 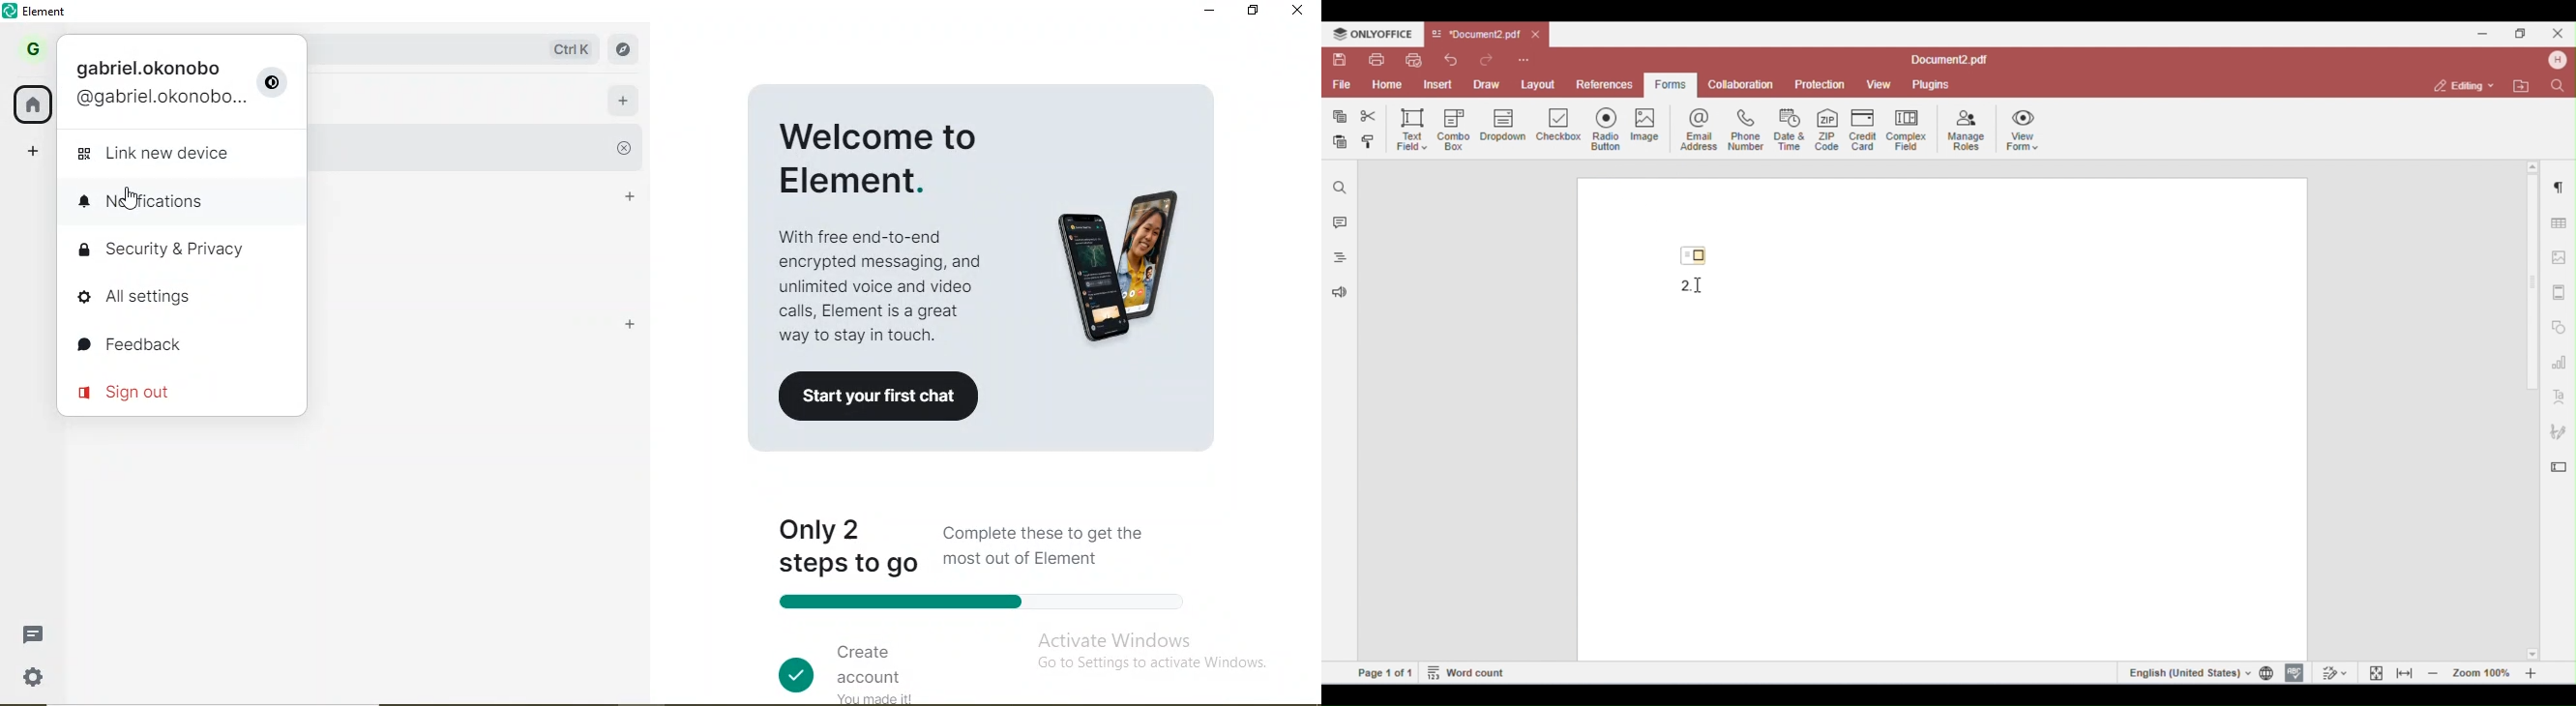 I want to click on minimise, so click(x=1211, y=13).